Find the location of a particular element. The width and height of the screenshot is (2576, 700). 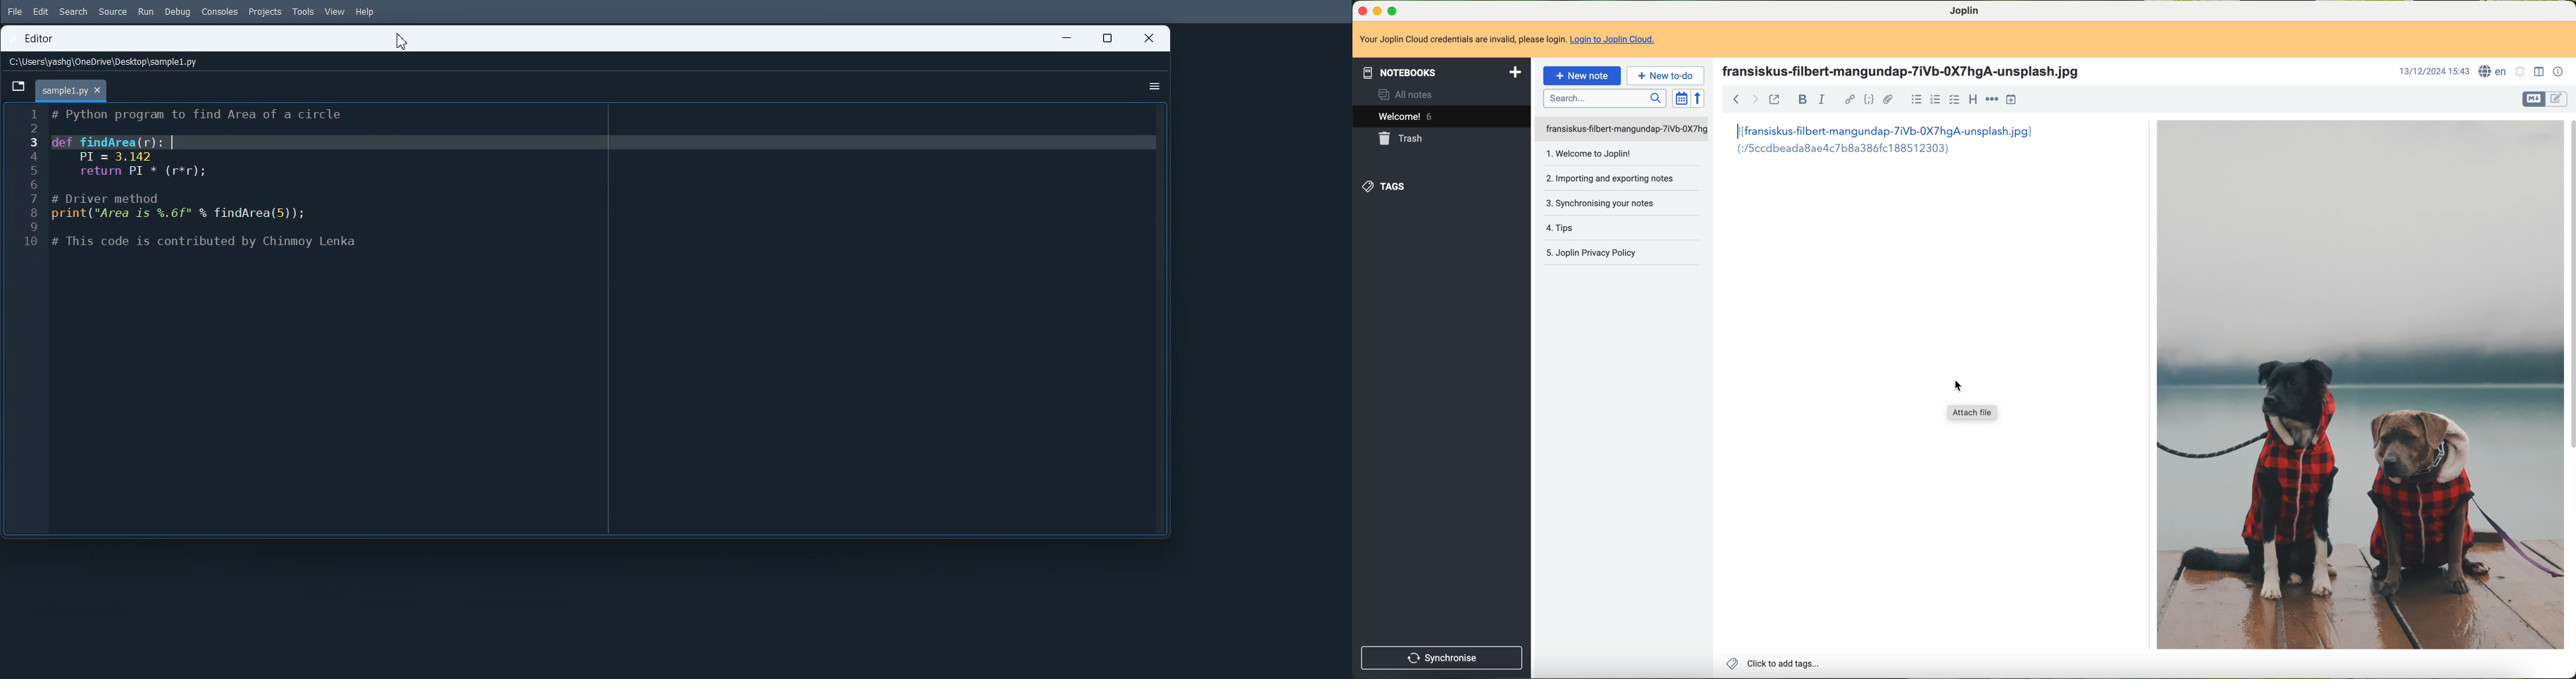

importing and exporting notes is located at coordinates (1609, 178).